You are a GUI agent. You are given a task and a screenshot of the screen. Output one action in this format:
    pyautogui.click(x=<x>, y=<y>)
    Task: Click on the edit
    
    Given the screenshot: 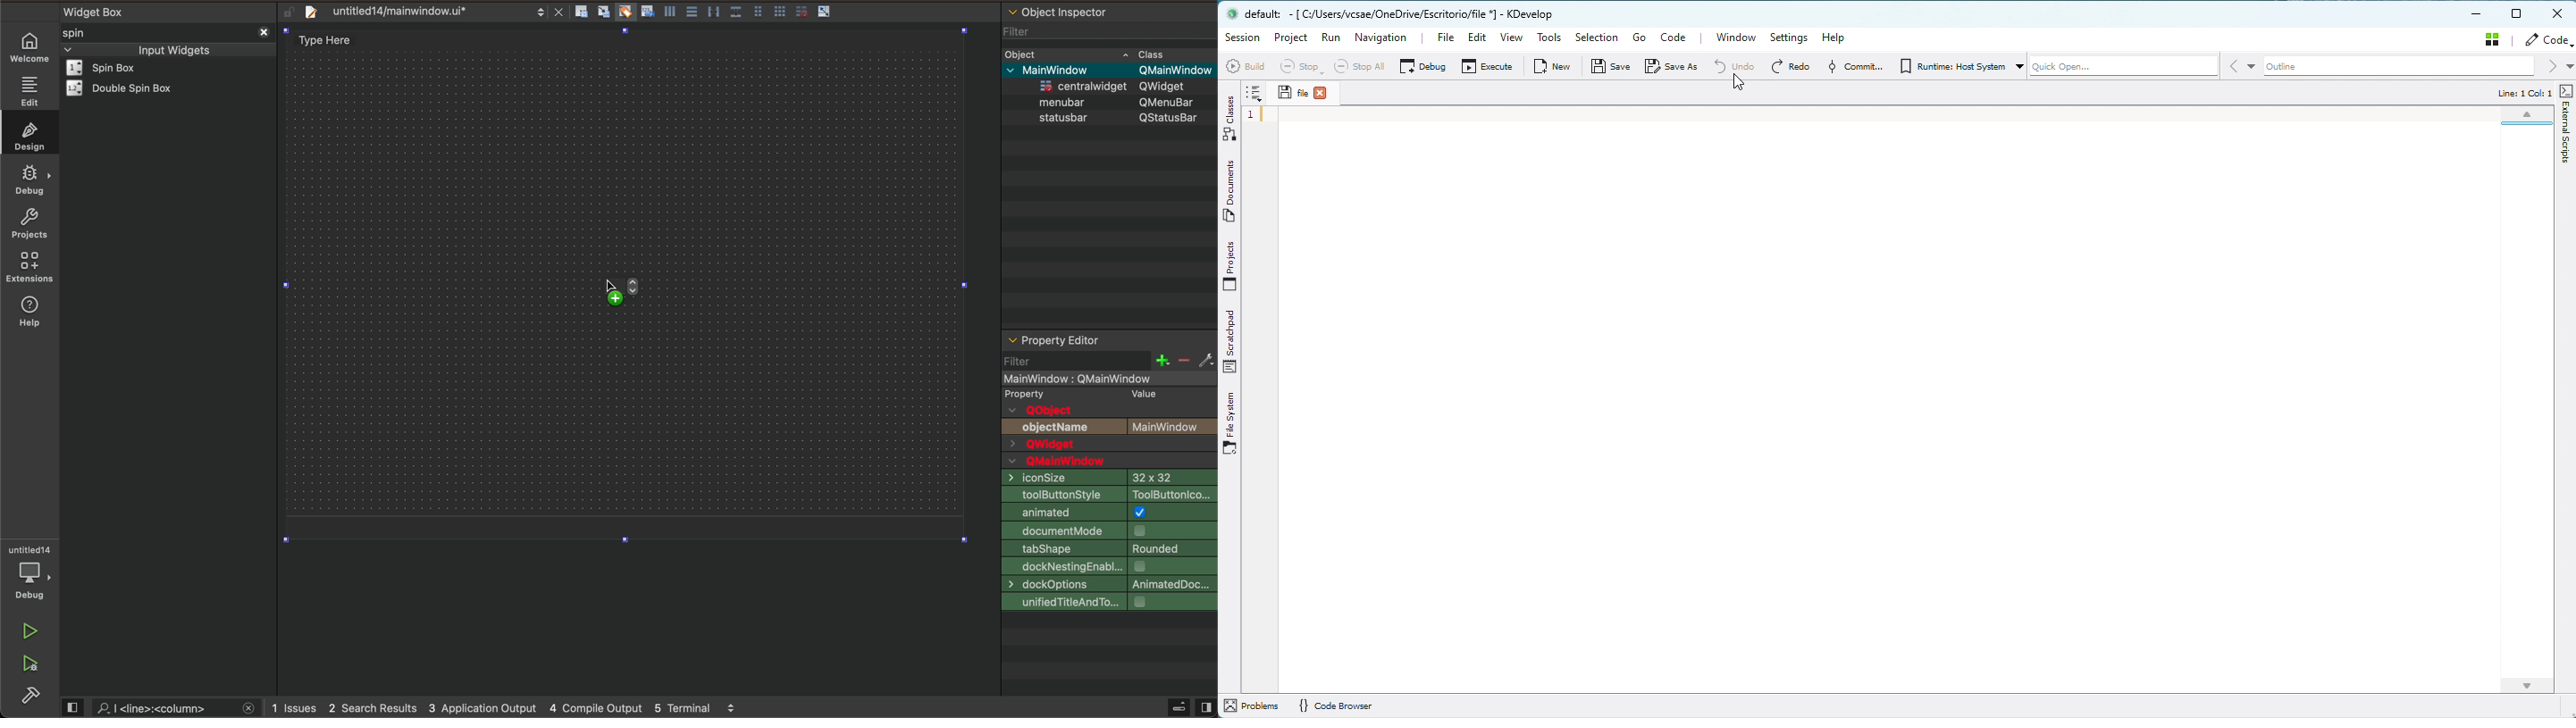 What is the action you would take?
    pyautogui.click(x=28, y=91)
    